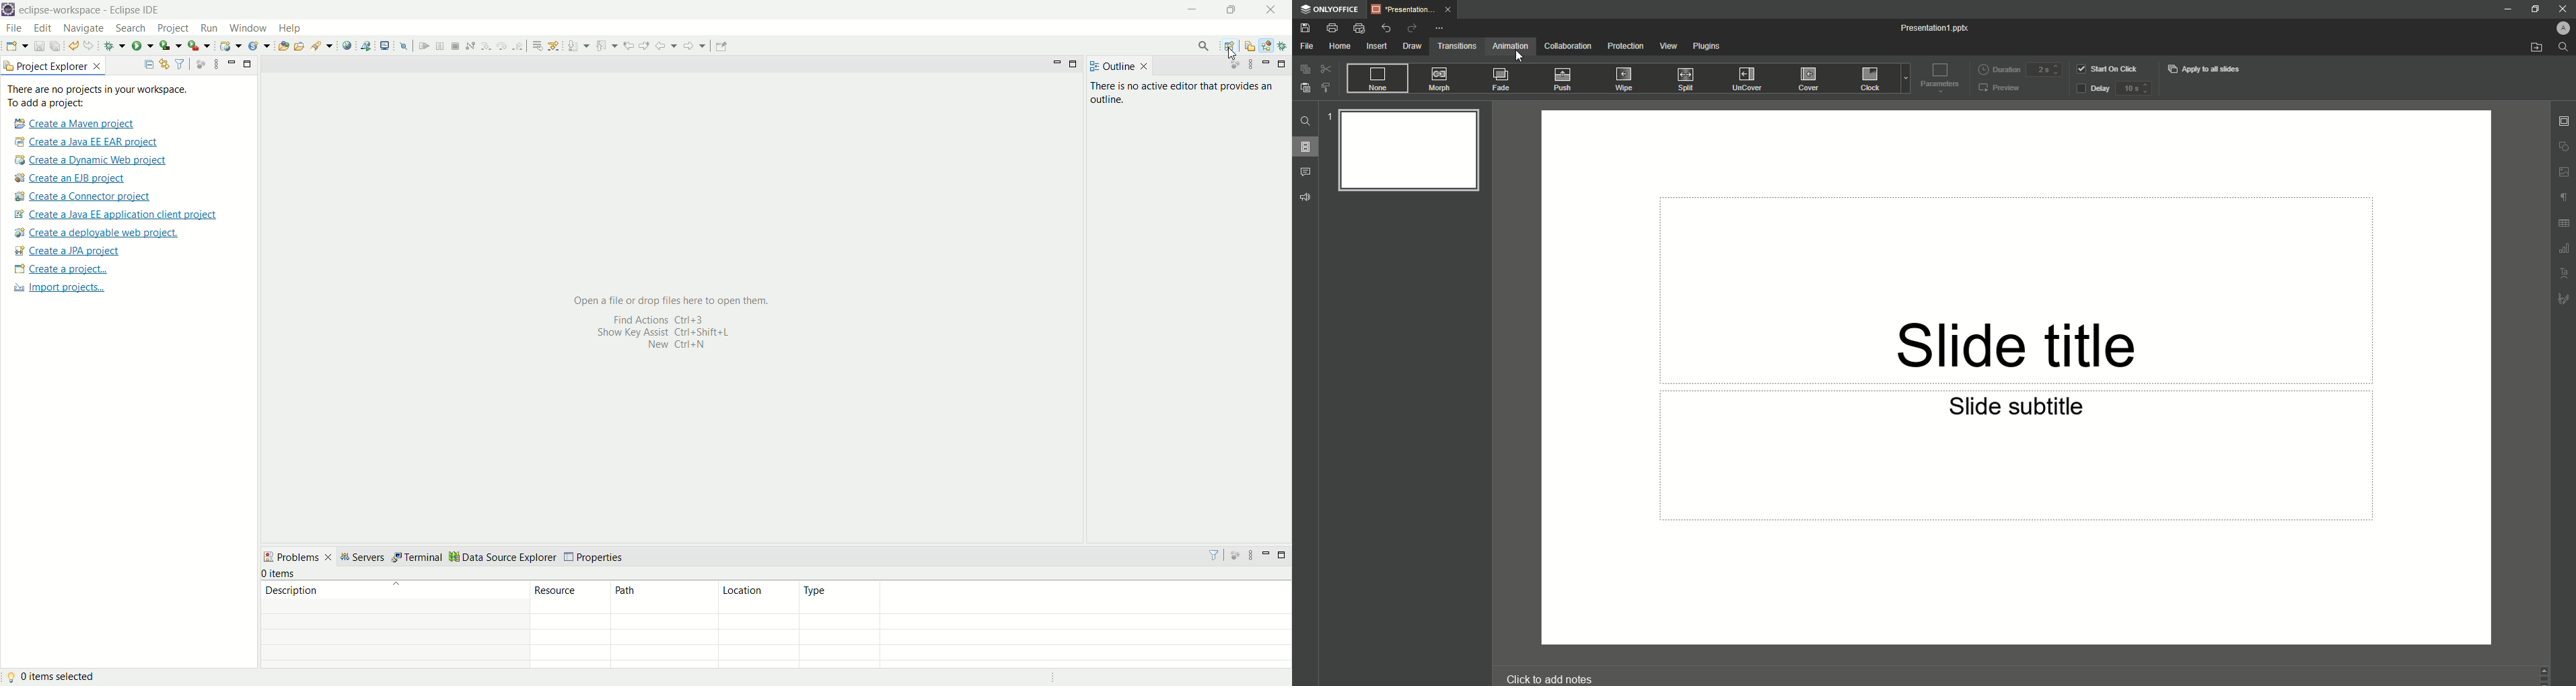  I want to click on Paste, so click(1304, 88).